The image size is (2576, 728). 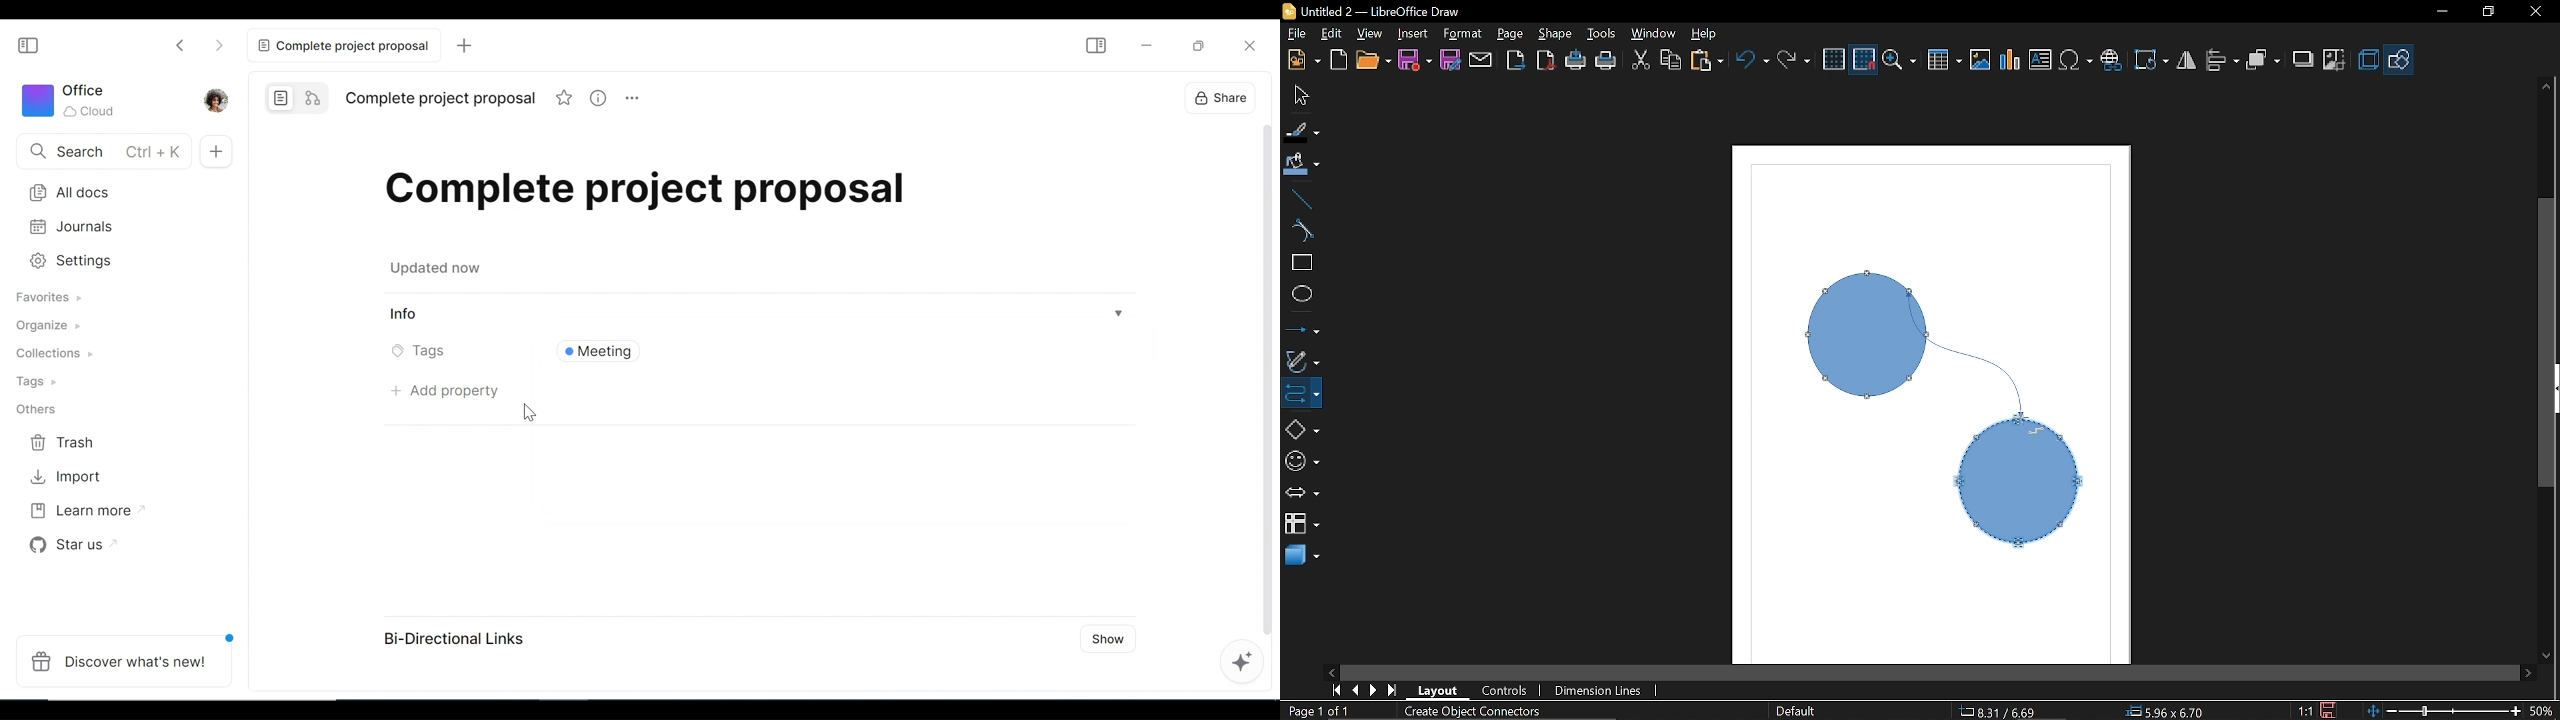 What do you see at coordinates (281, 98) in the screenshot?
I see `Page` at bounding box center [281, 98].